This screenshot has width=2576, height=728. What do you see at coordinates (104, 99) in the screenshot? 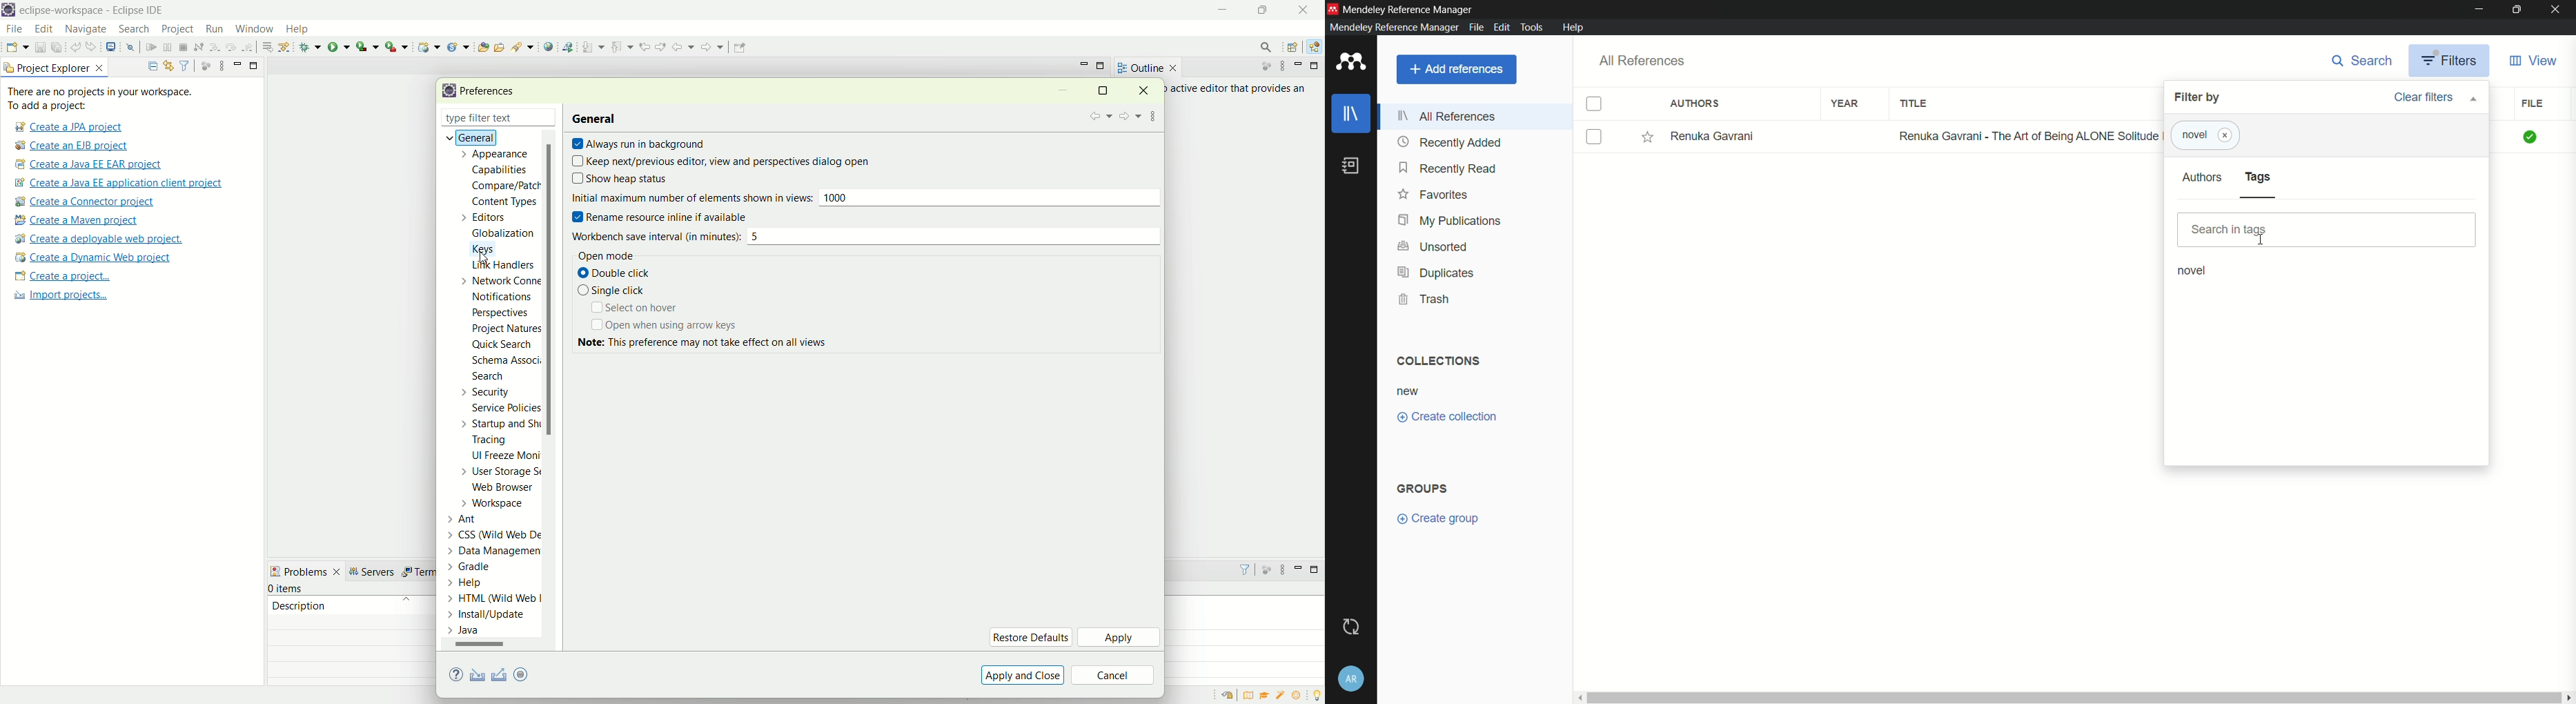
I see `There are no projects in your workspace. To add a project:` at bounding box center [104, 99].